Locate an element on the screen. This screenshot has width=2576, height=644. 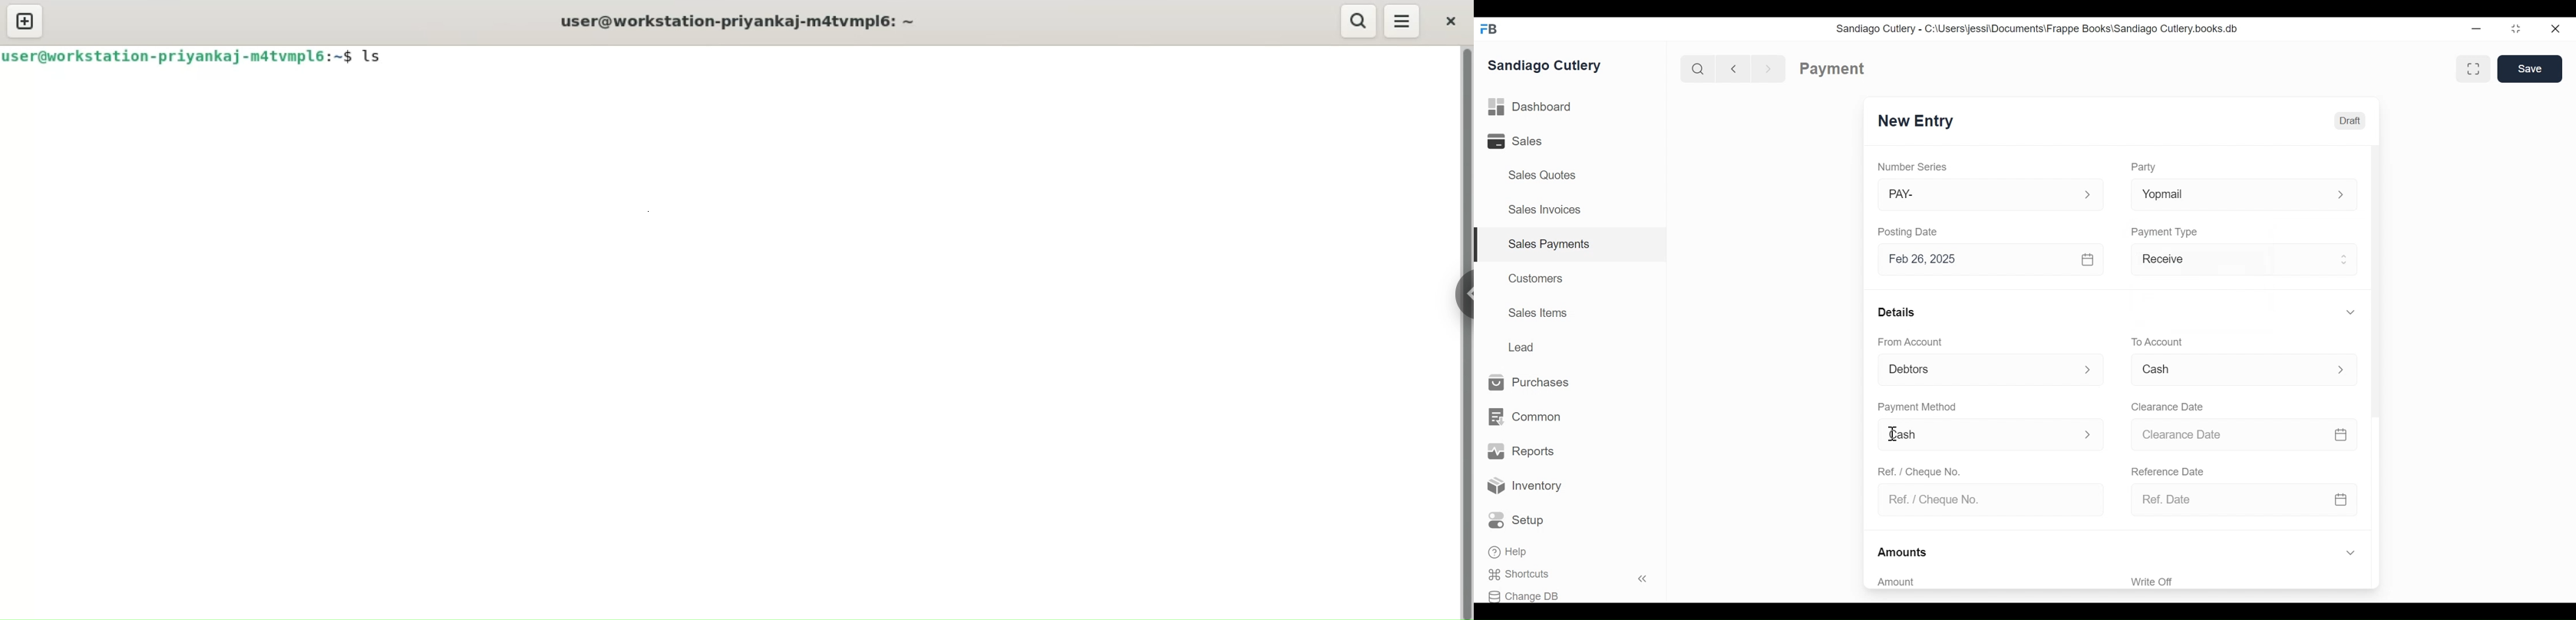
Change DB is located at coordinates (1527, 595).